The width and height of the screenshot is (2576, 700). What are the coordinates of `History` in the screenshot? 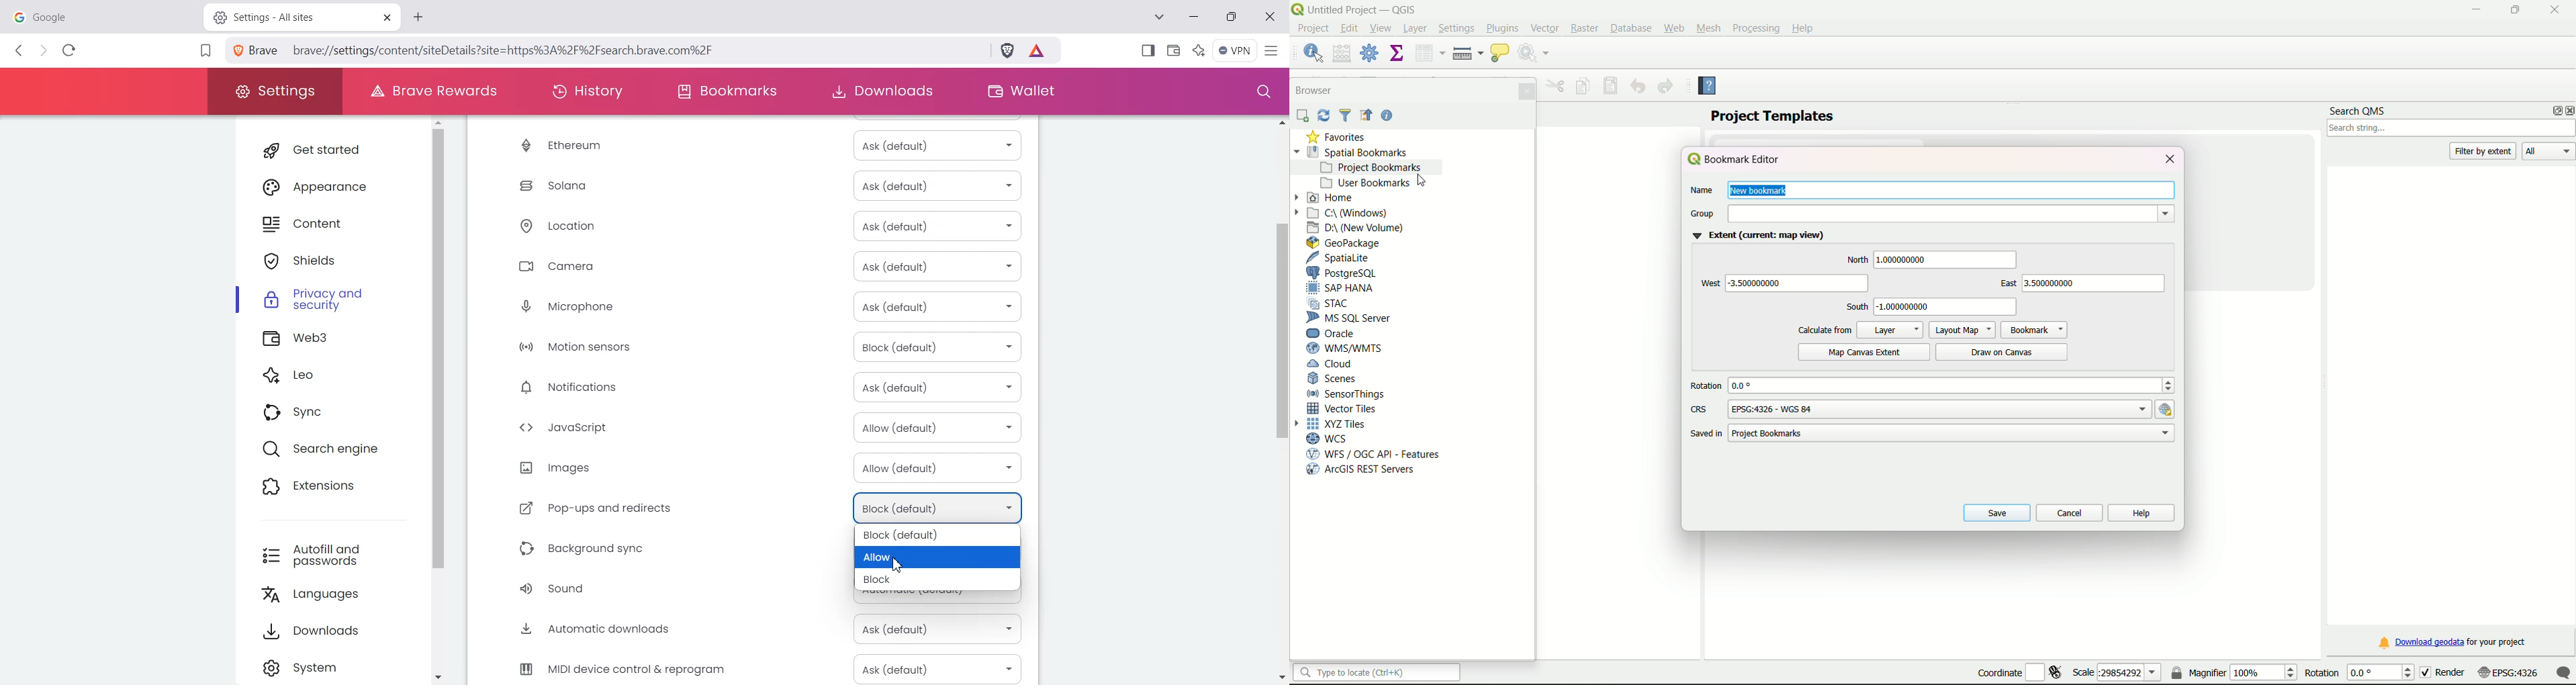 It's located at (588, 91).